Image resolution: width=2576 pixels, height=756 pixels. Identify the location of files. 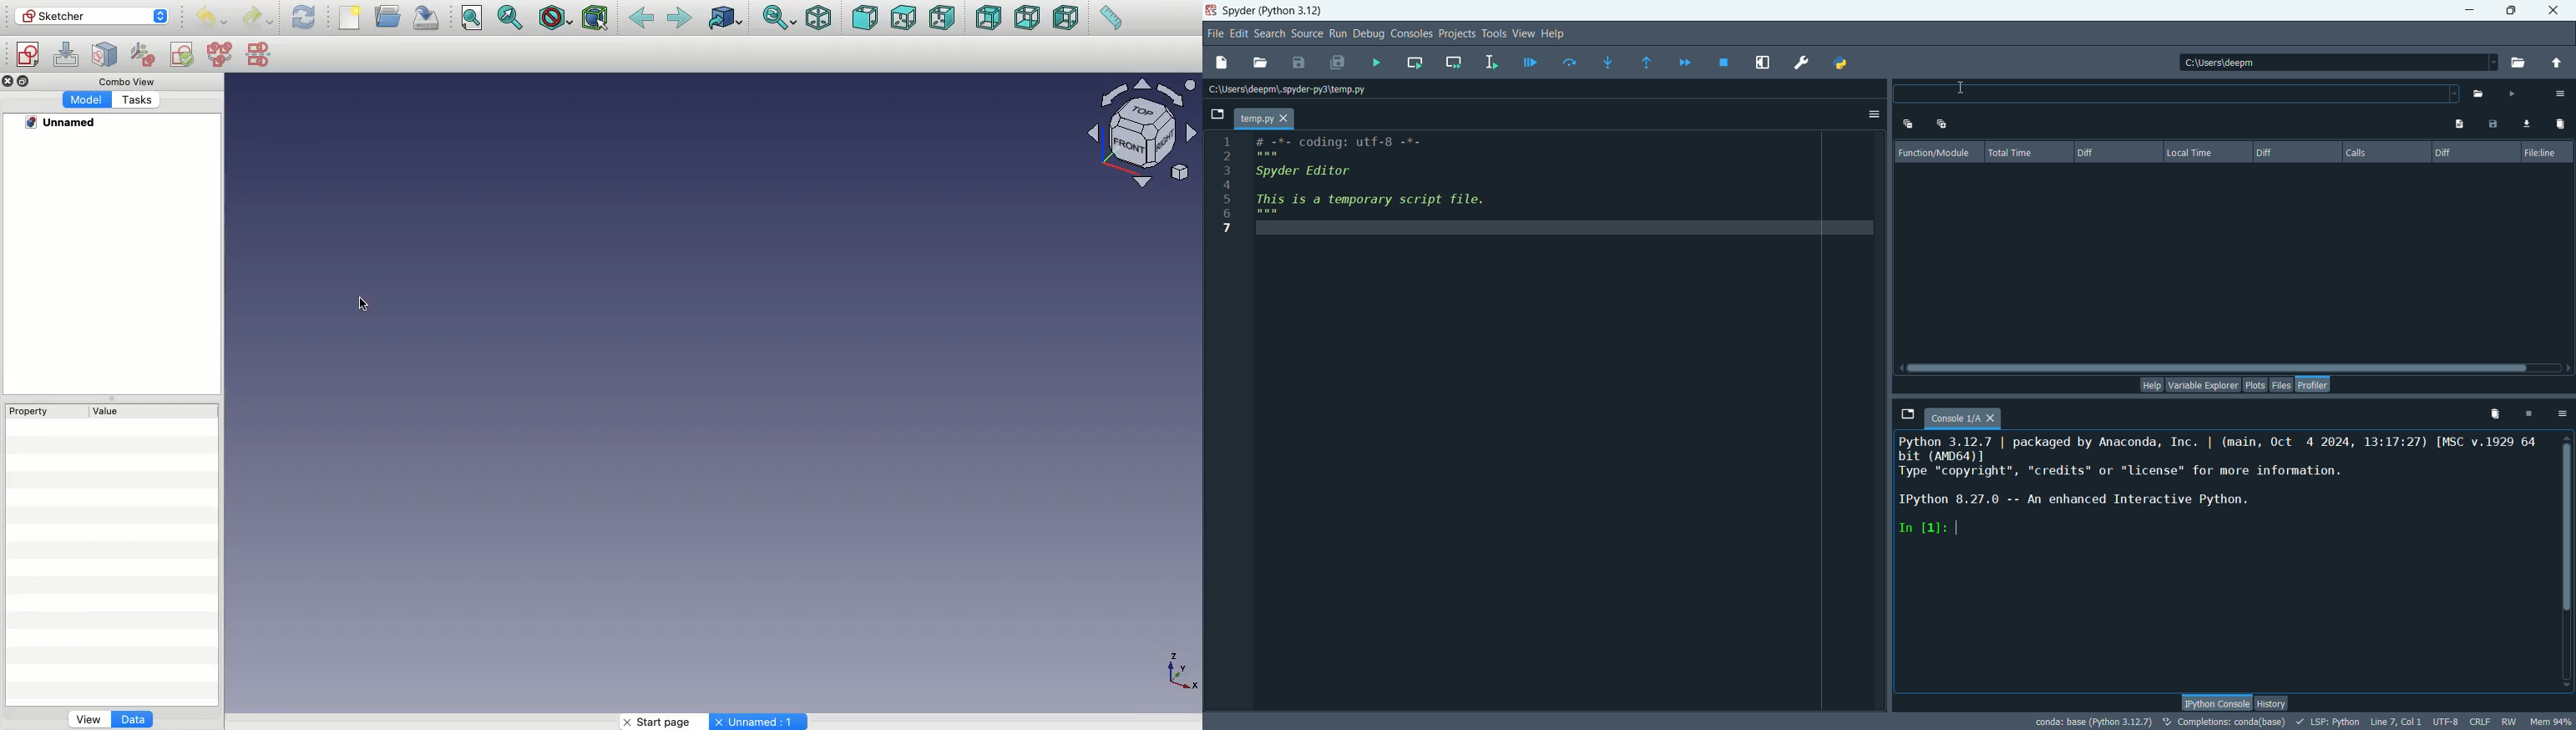
(2281, 385).